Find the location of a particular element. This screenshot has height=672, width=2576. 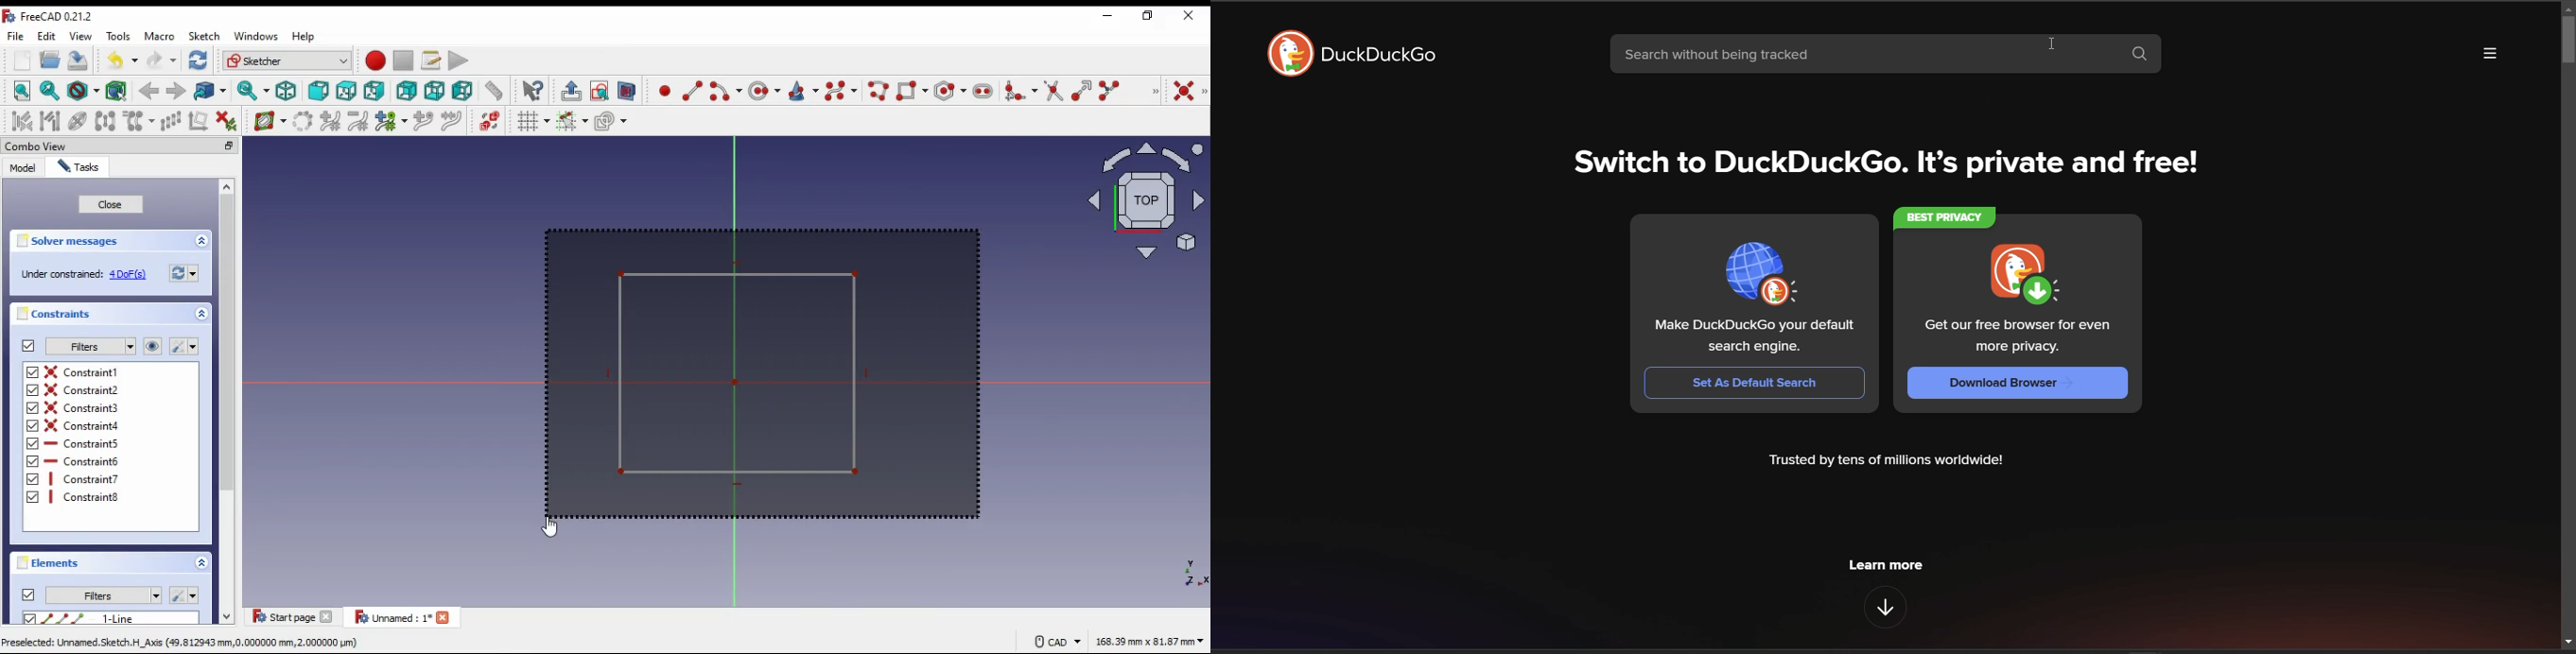

shiw/hide Bspline information layer is located at coordinates (270, 120).